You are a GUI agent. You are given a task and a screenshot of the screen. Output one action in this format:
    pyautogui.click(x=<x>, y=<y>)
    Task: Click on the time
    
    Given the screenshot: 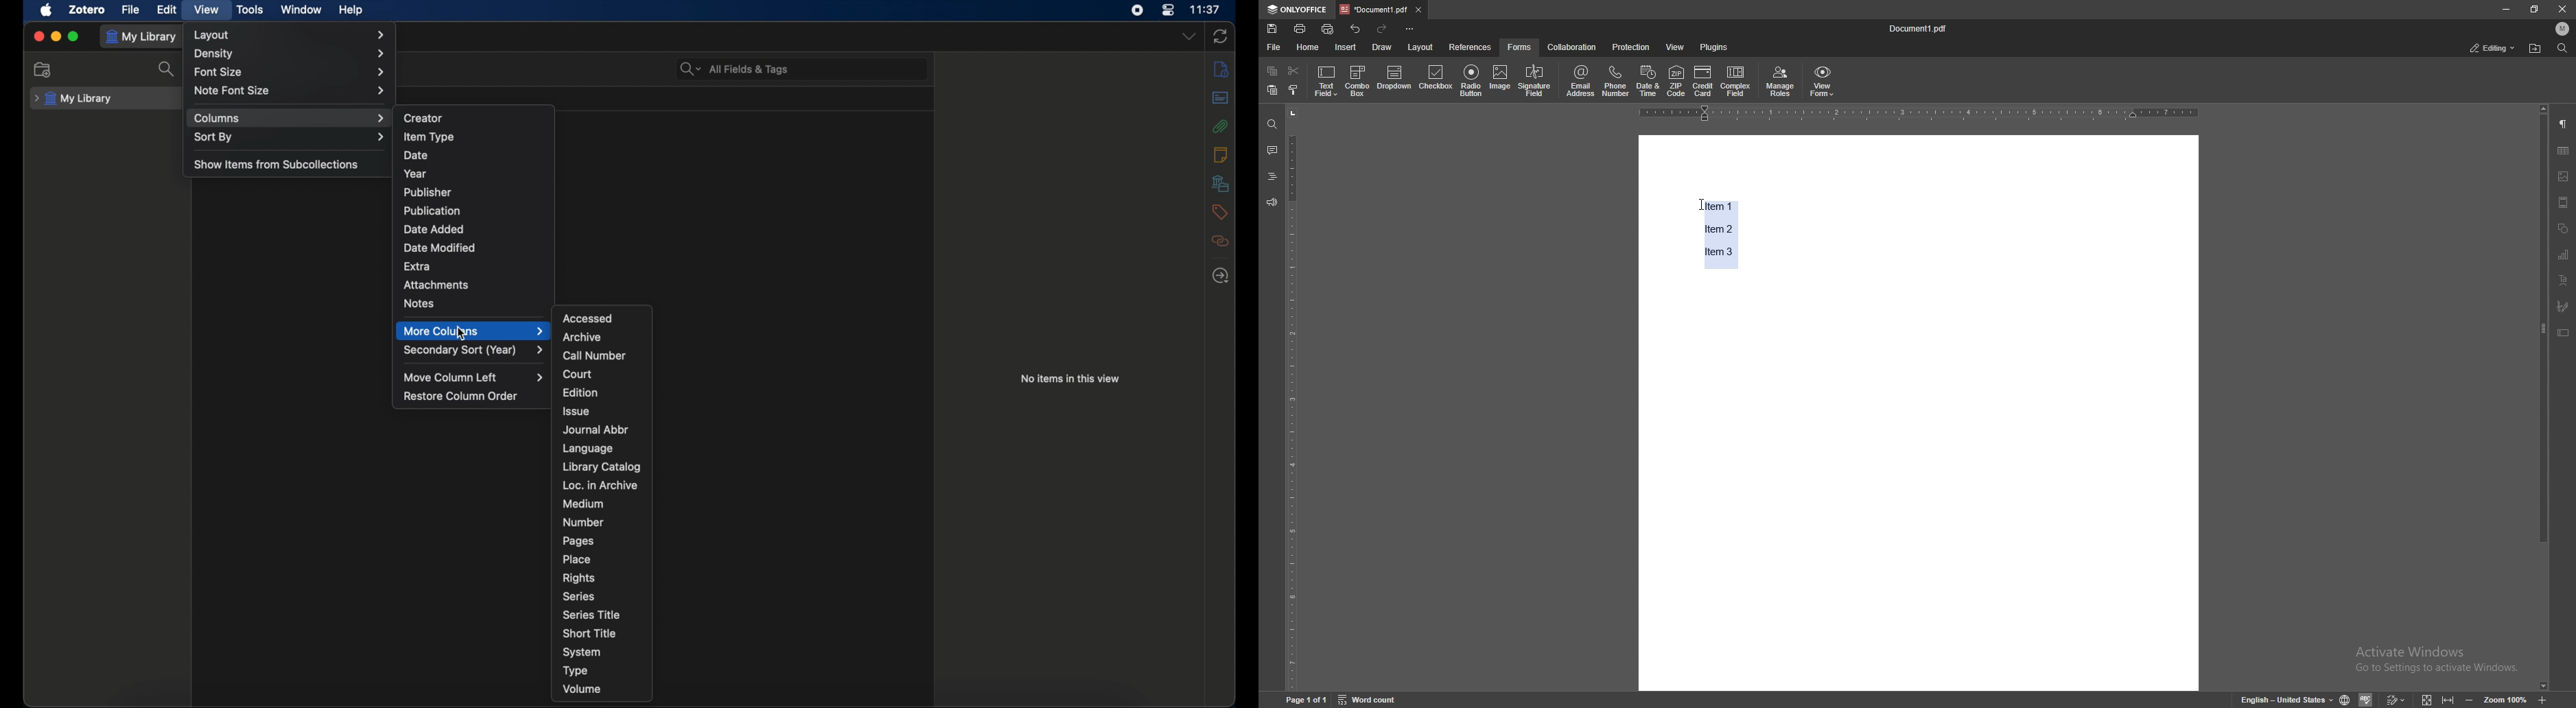 What is the action you would take?
    pyautogui.click(x=1207, y=10)
    